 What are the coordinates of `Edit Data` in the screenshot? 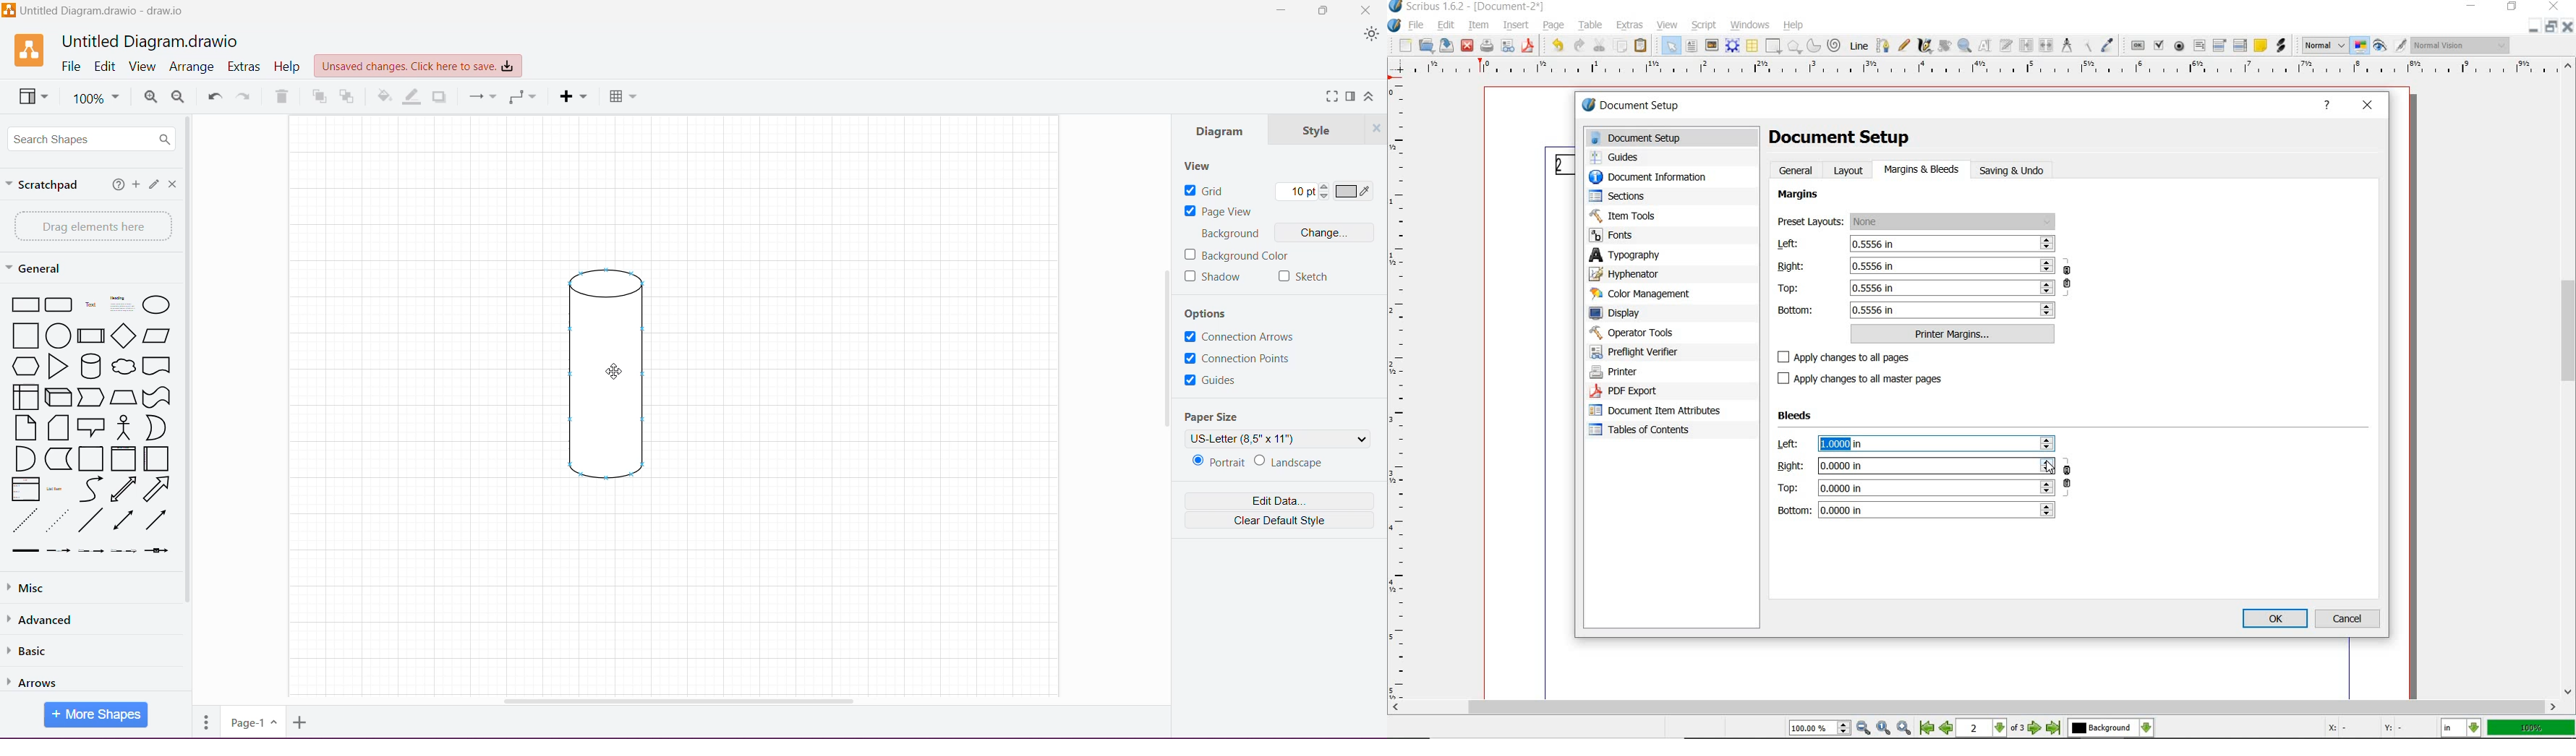 It's located at (1278, 501).